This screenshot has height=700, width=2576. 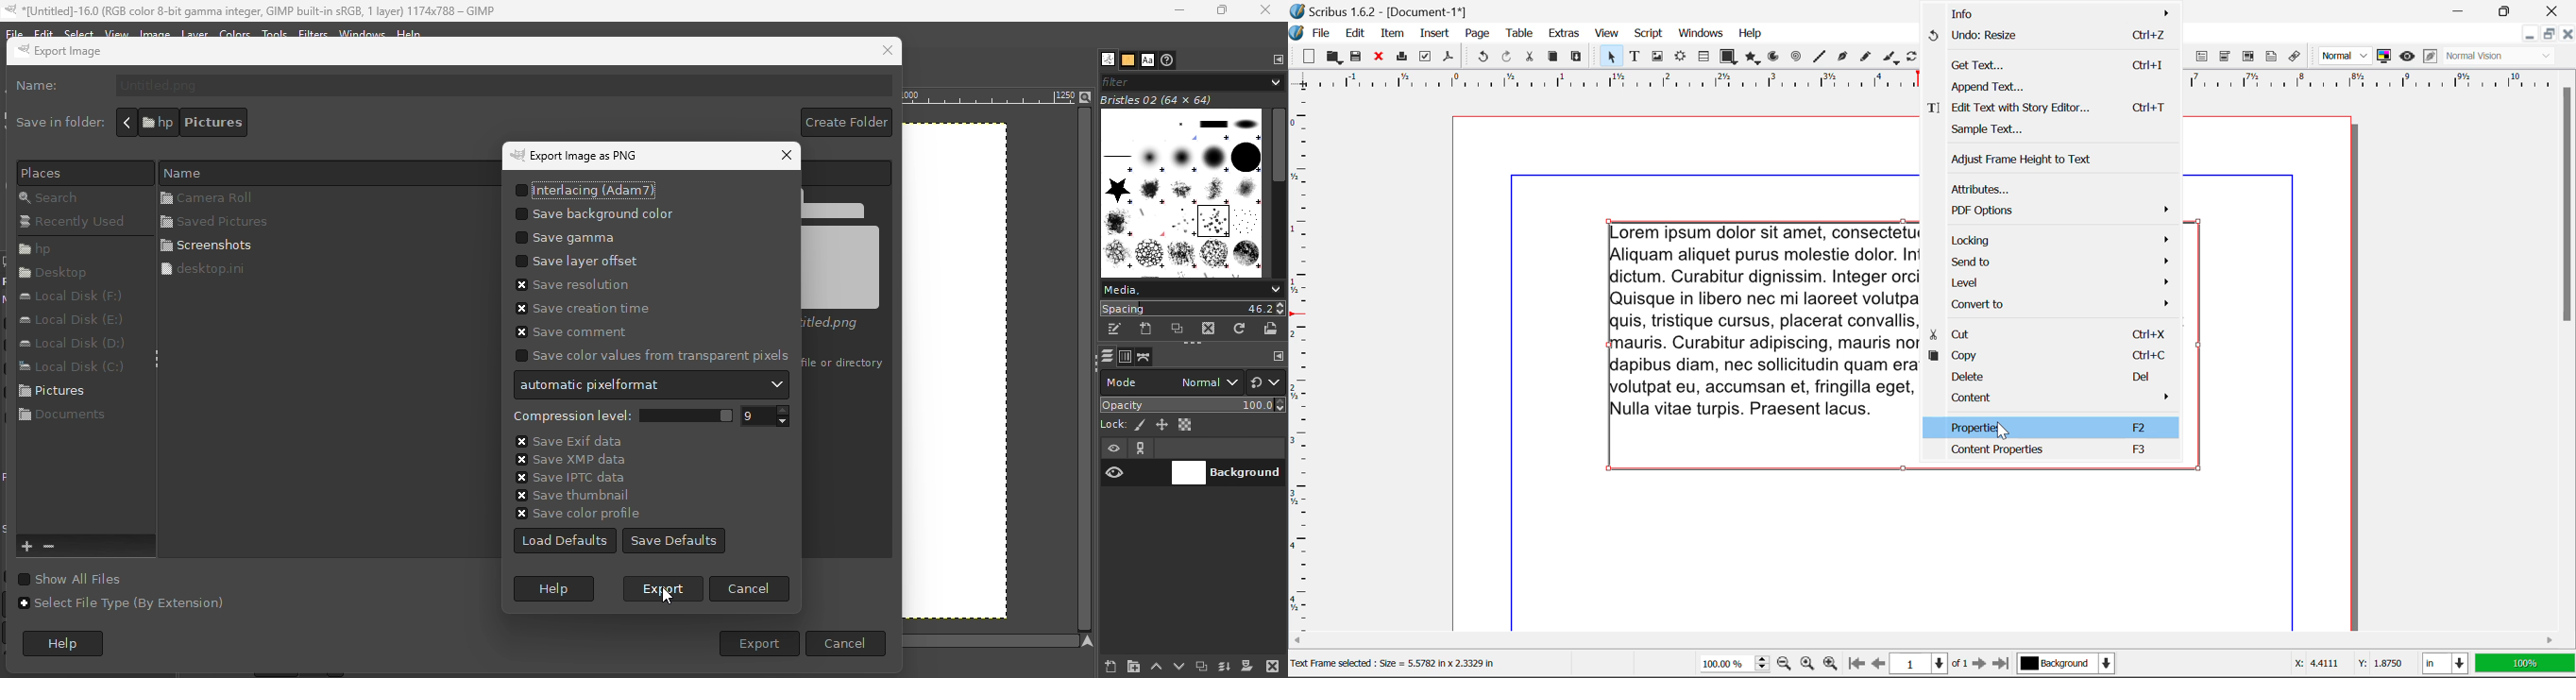 What do you see at coordinates (1649, 34) in the screenshot?
I see `Script` at bounding box center [1649, 34].